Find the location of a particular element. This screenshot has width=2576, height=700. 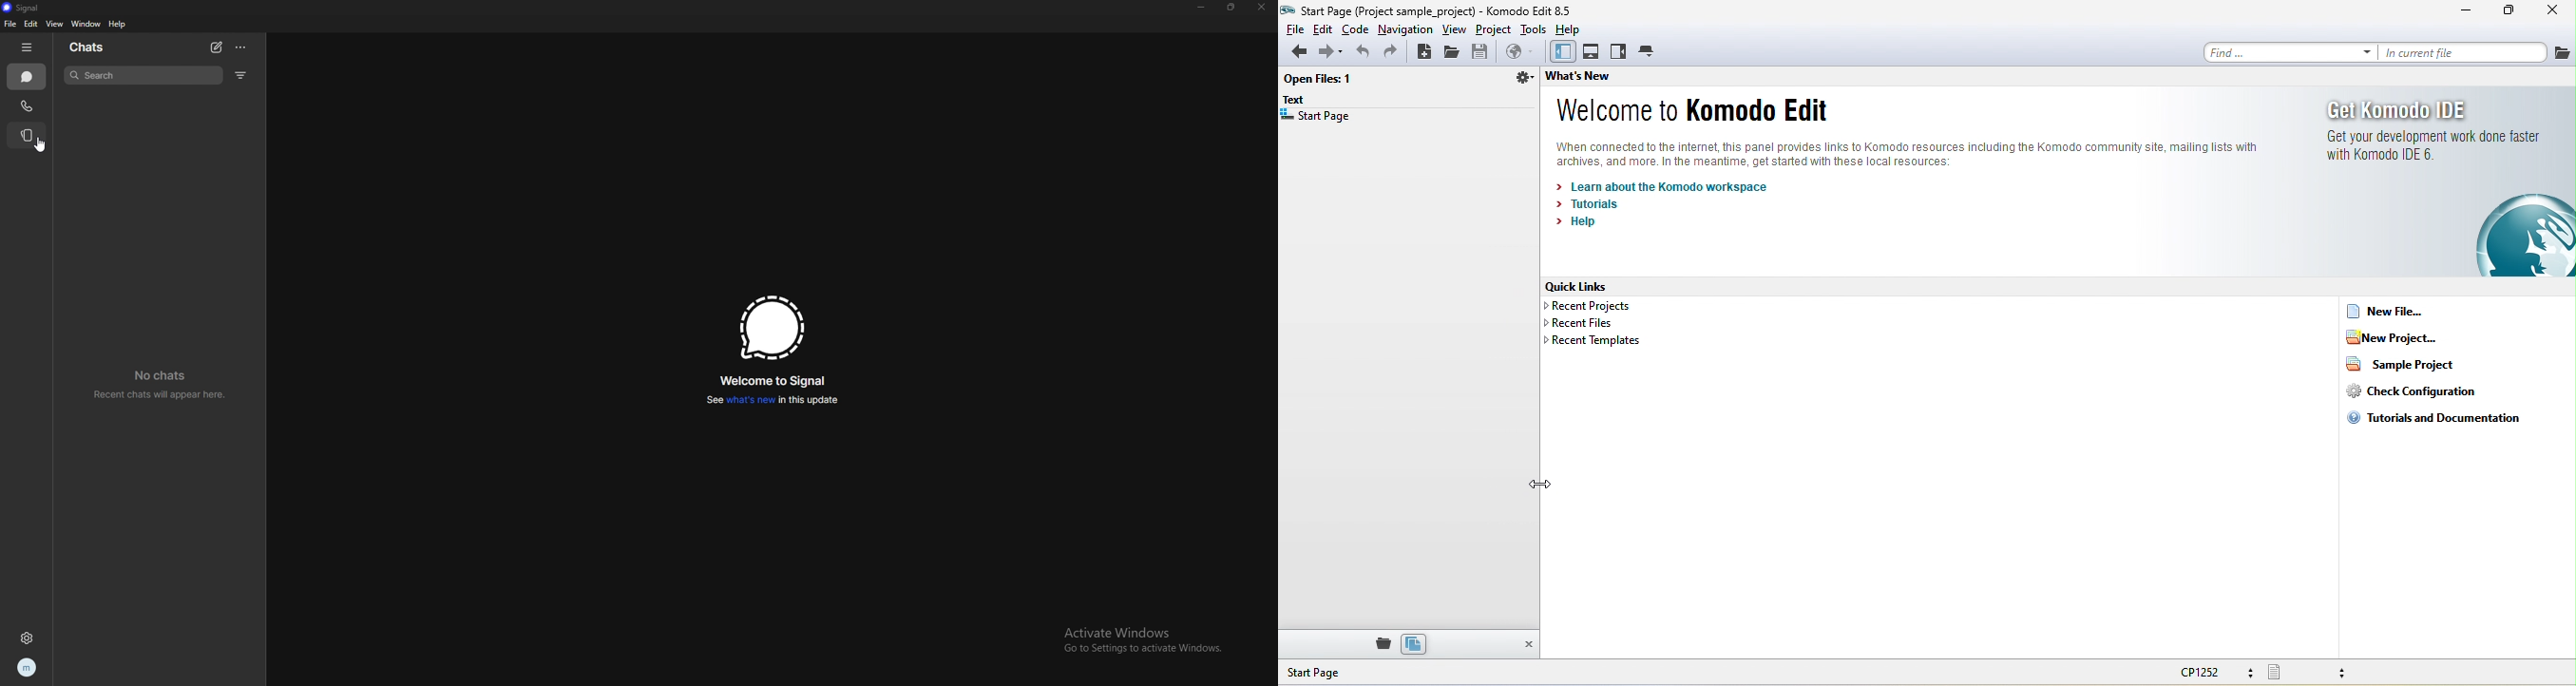

window is located at coordinates (85, 23).